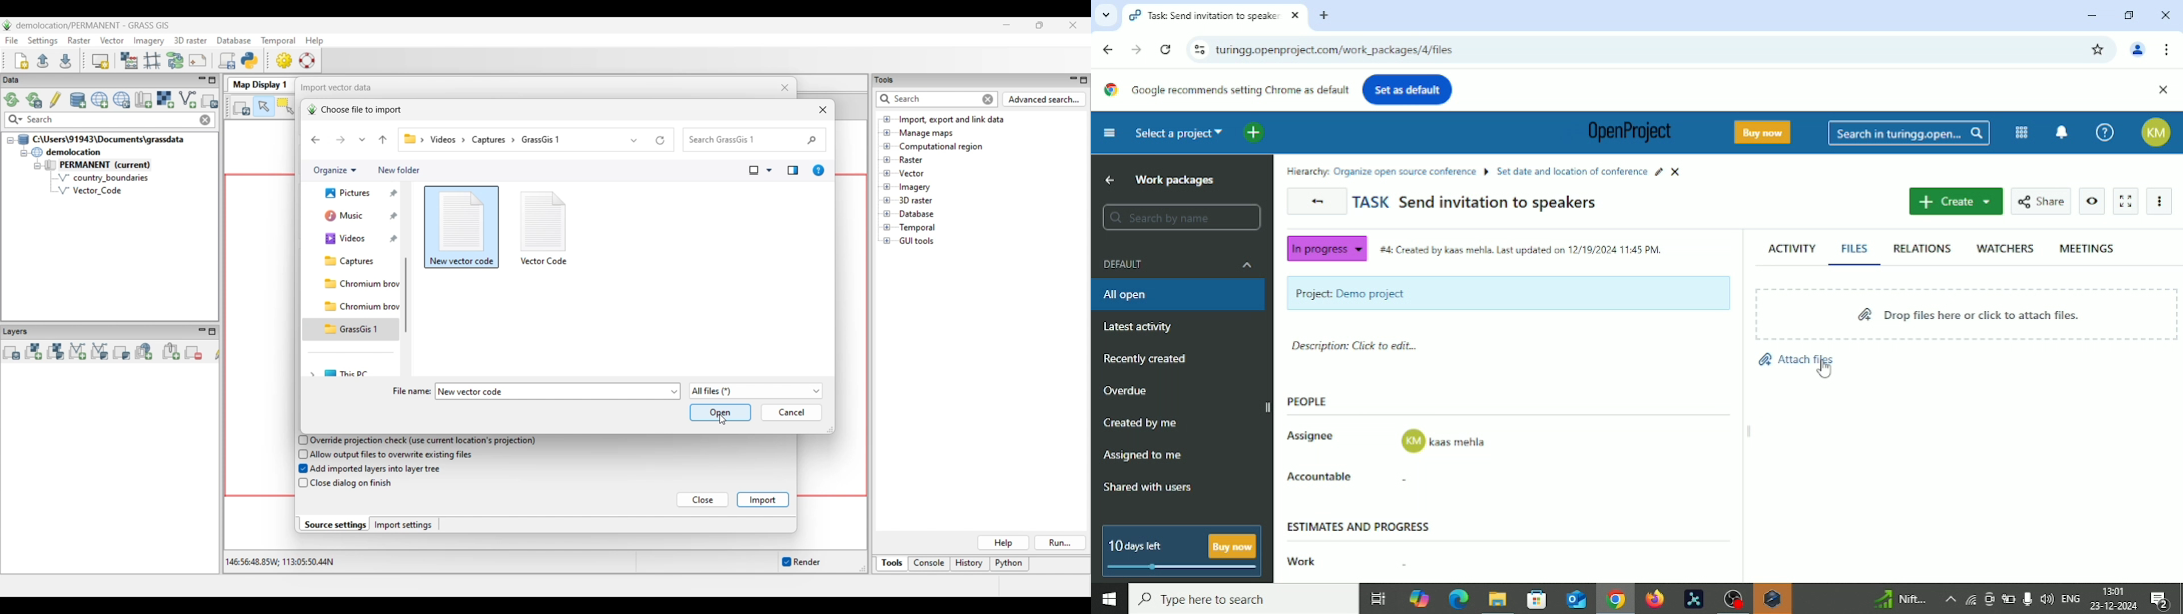 This screenshot has height=616, width=2184. Describe the element at coordinates (1318, 202) in the screenshot. I see `Back` at that location.